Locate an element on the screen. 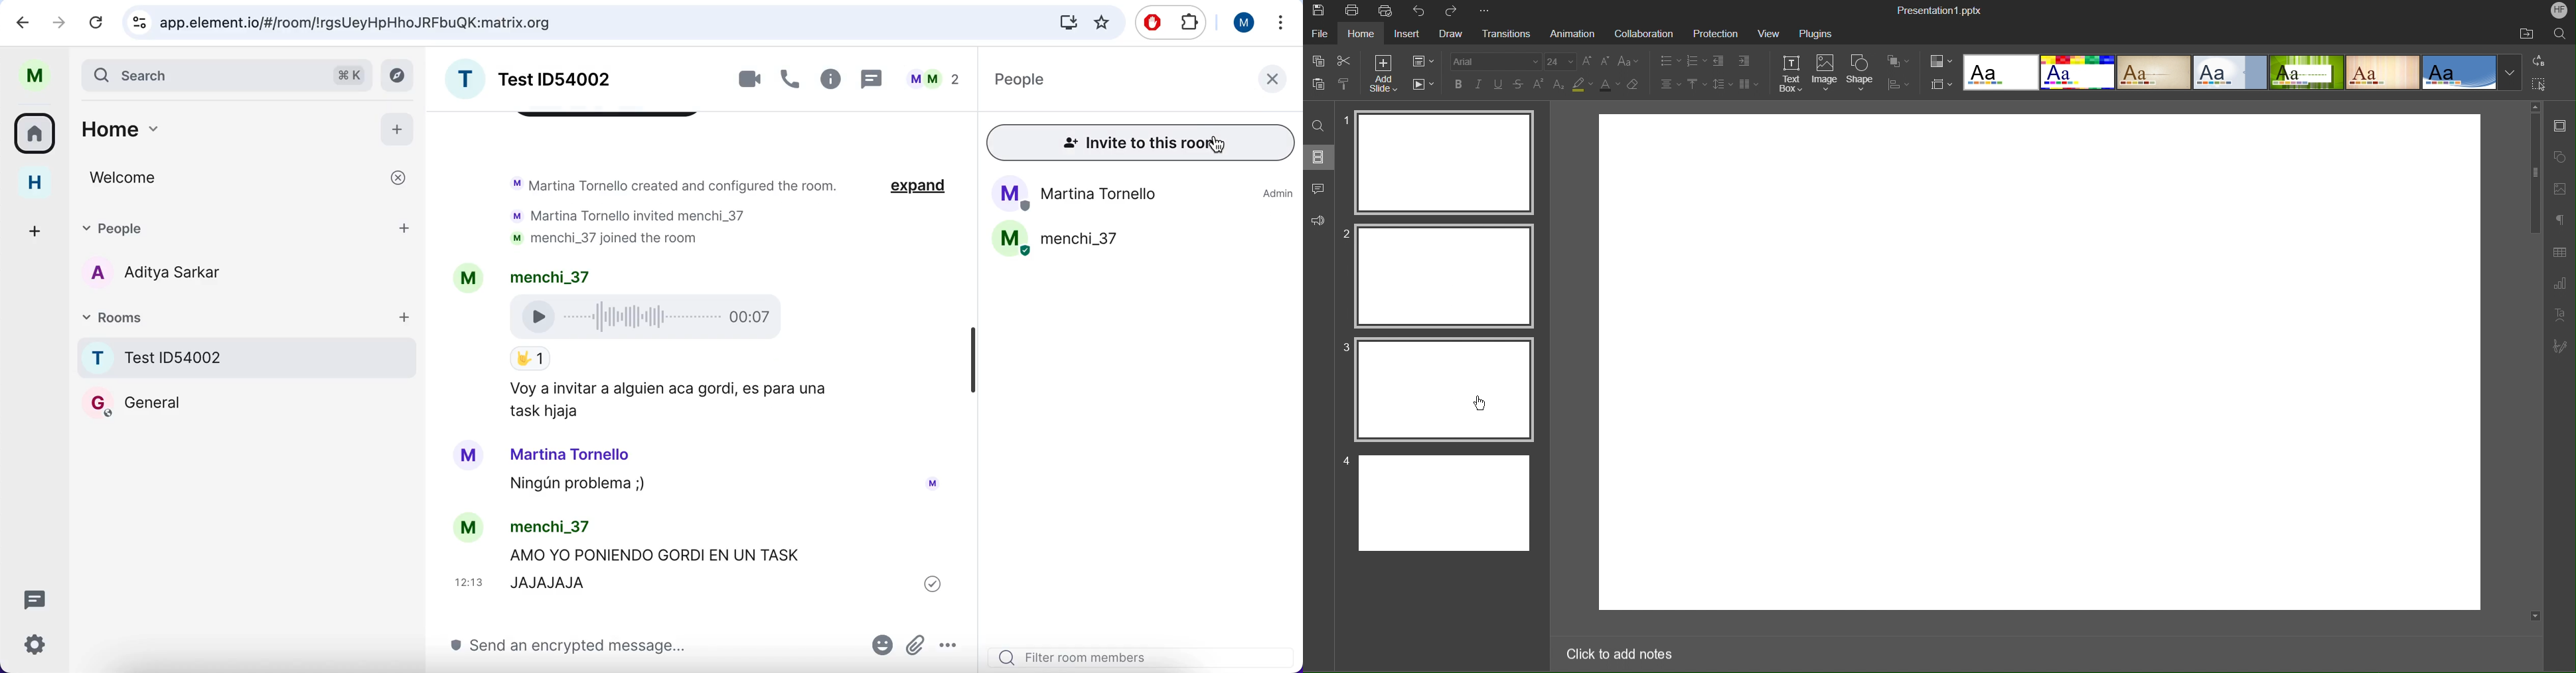 The height and width of the screenshot is (700, 2576). decrease font size is located at coordinates (1604, 61).